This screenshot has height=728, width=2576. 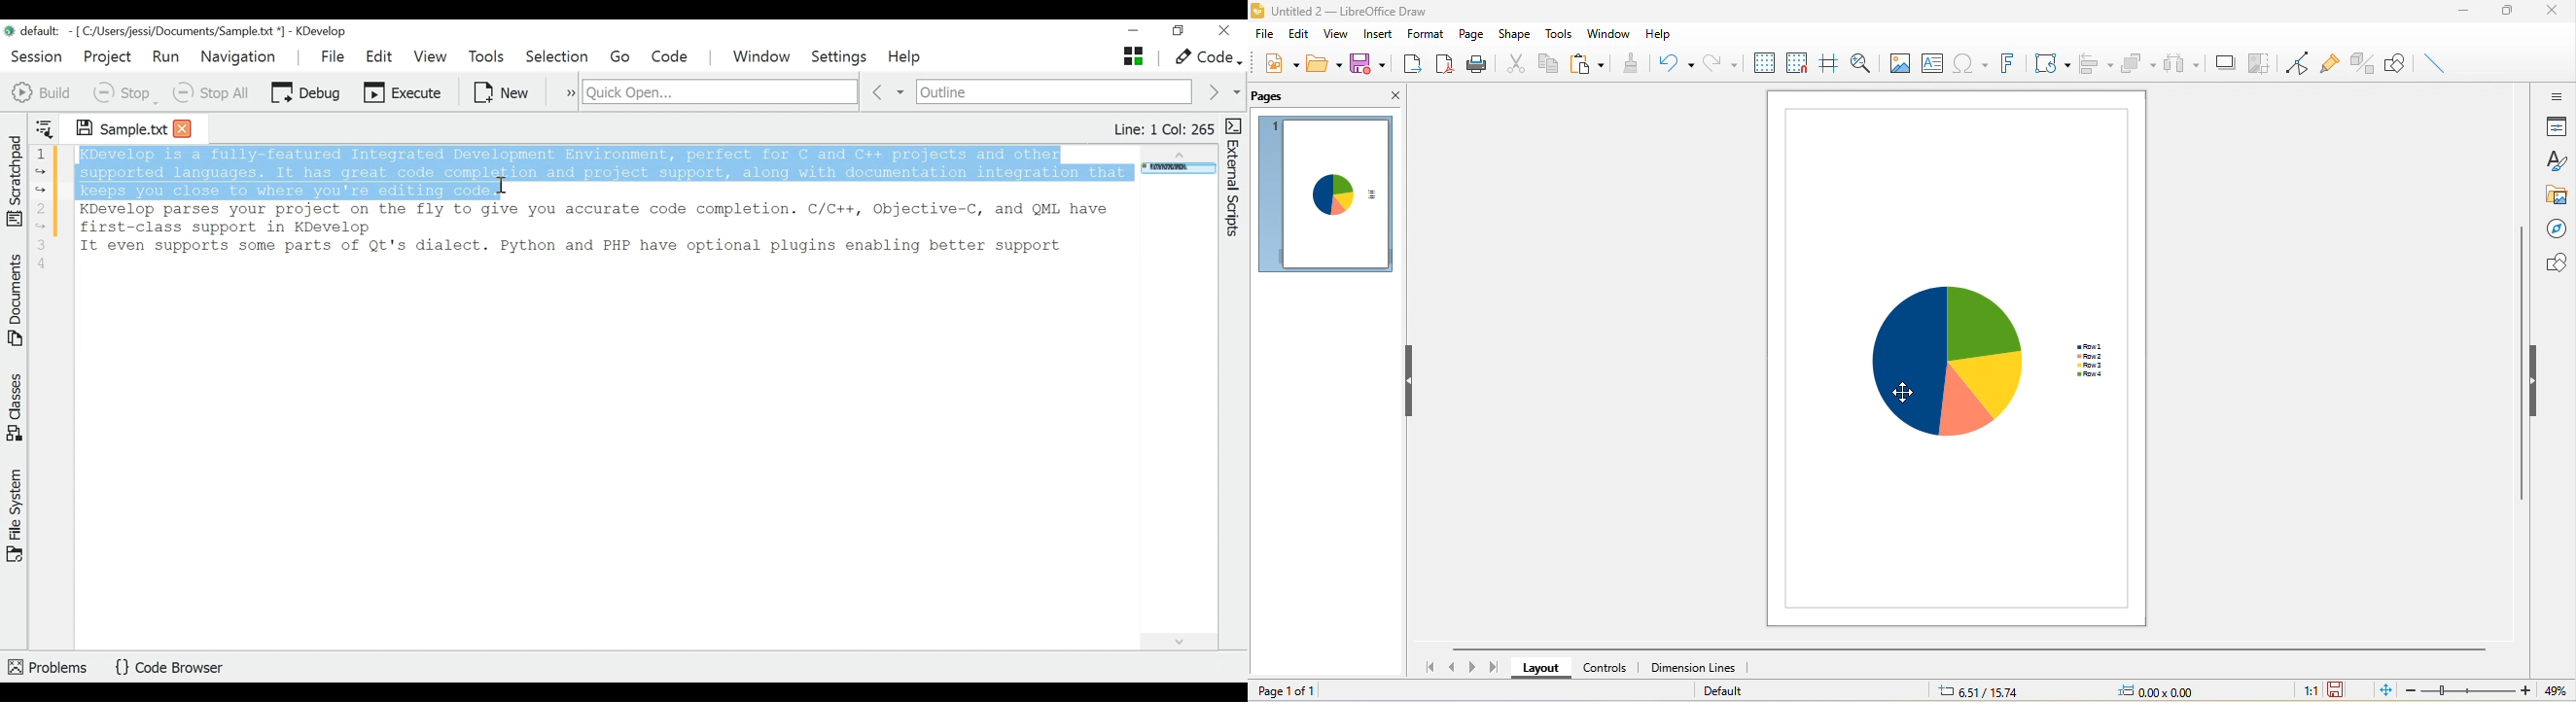 I want to click on copy, so click(x=1547, y=64).